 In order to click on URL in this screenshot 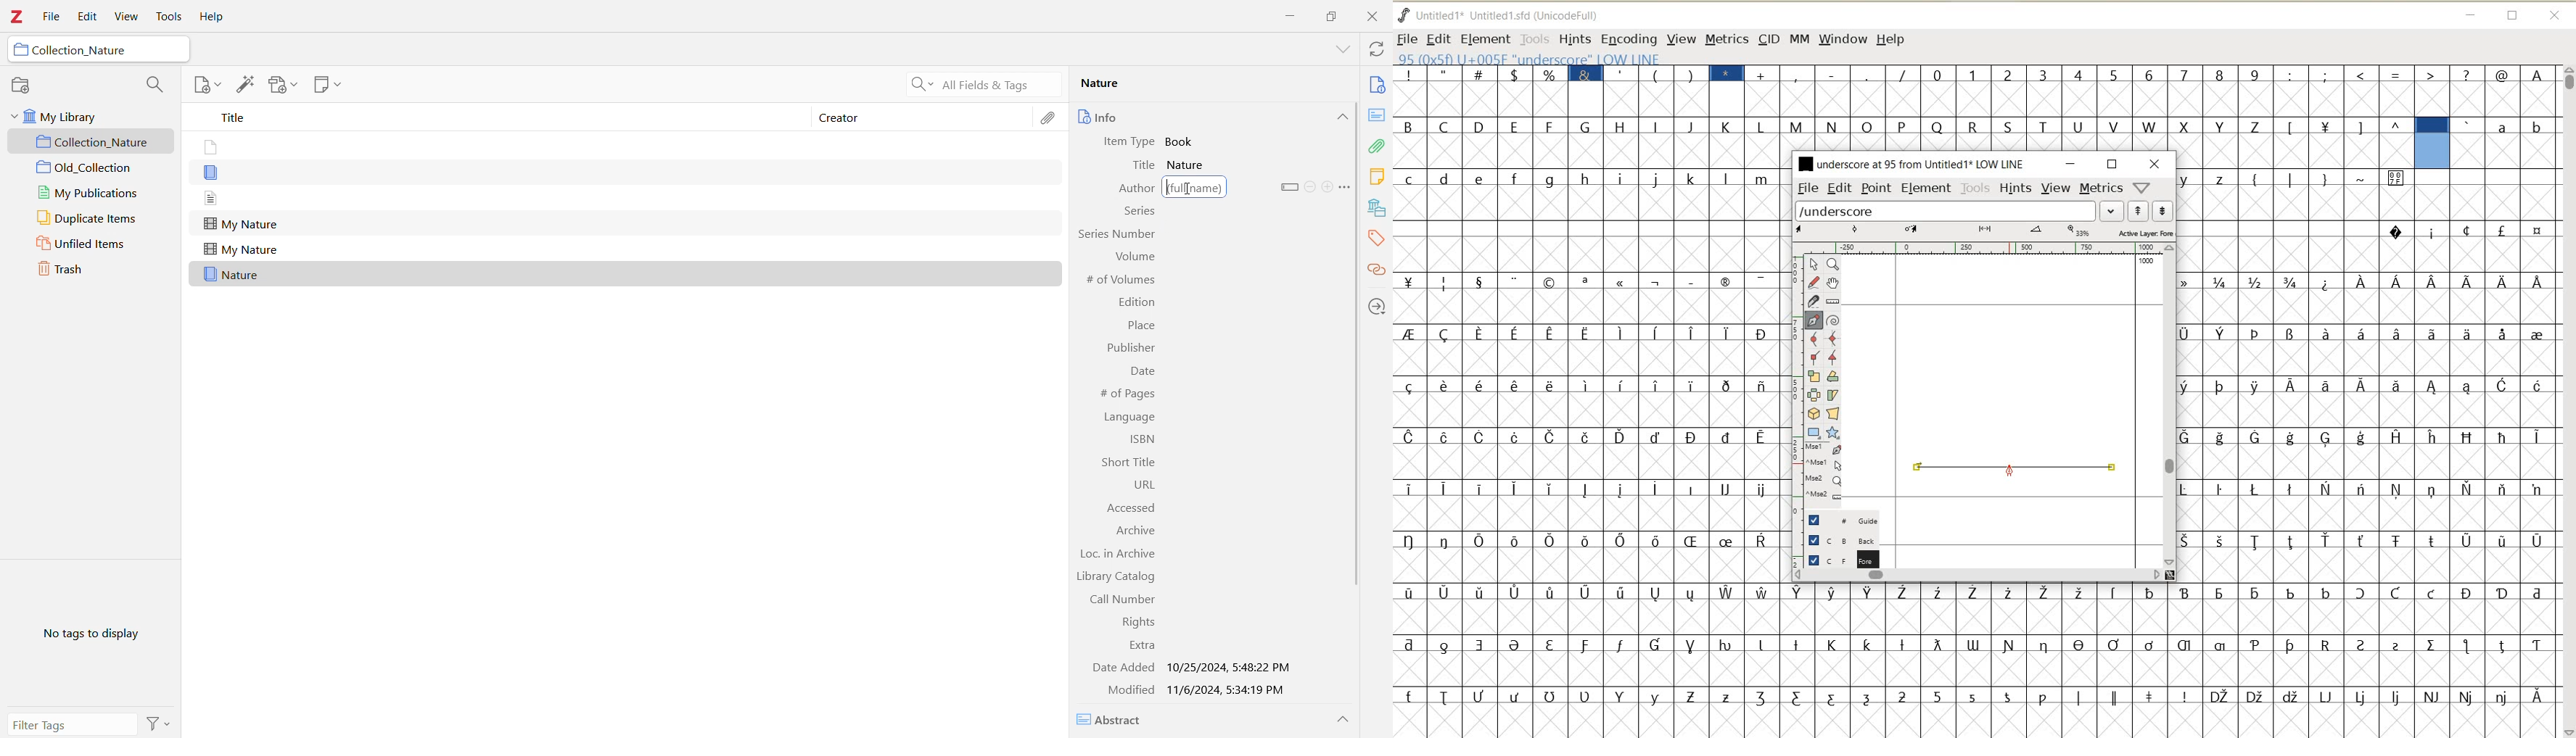, I will do `click(1134, 484)`.